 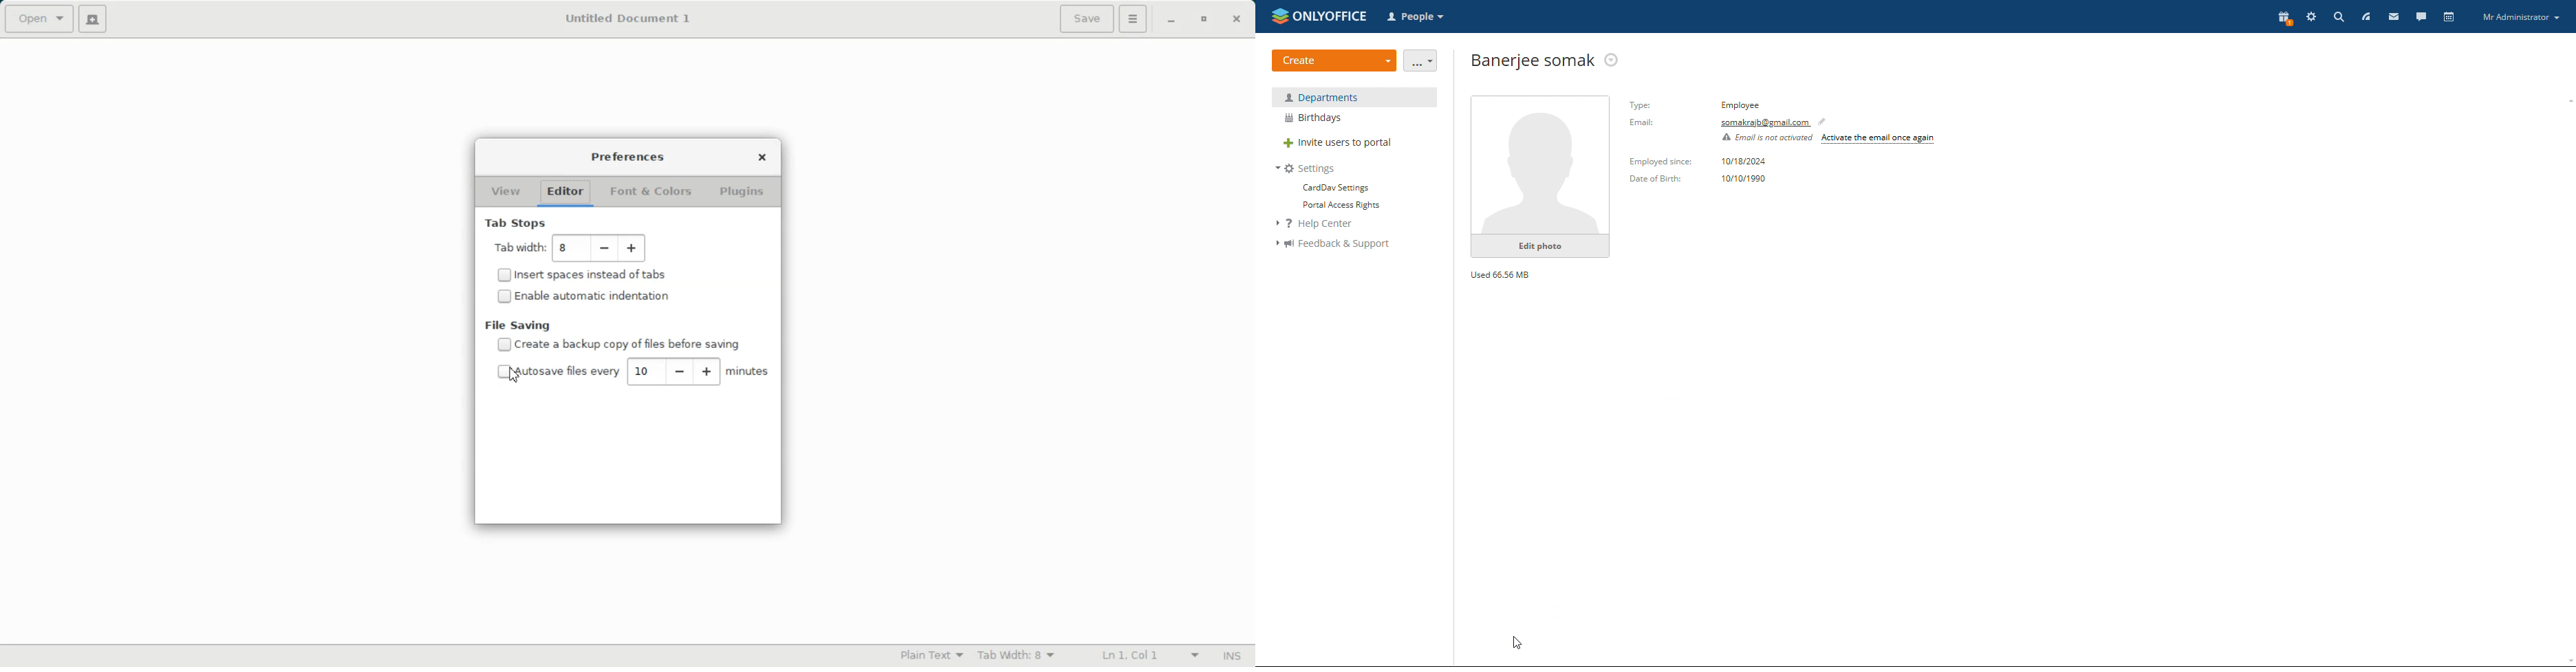 What do you see at coordinates (2311, 18) in the screenshot?
I see `settings` at bounding box center [2311, 18].